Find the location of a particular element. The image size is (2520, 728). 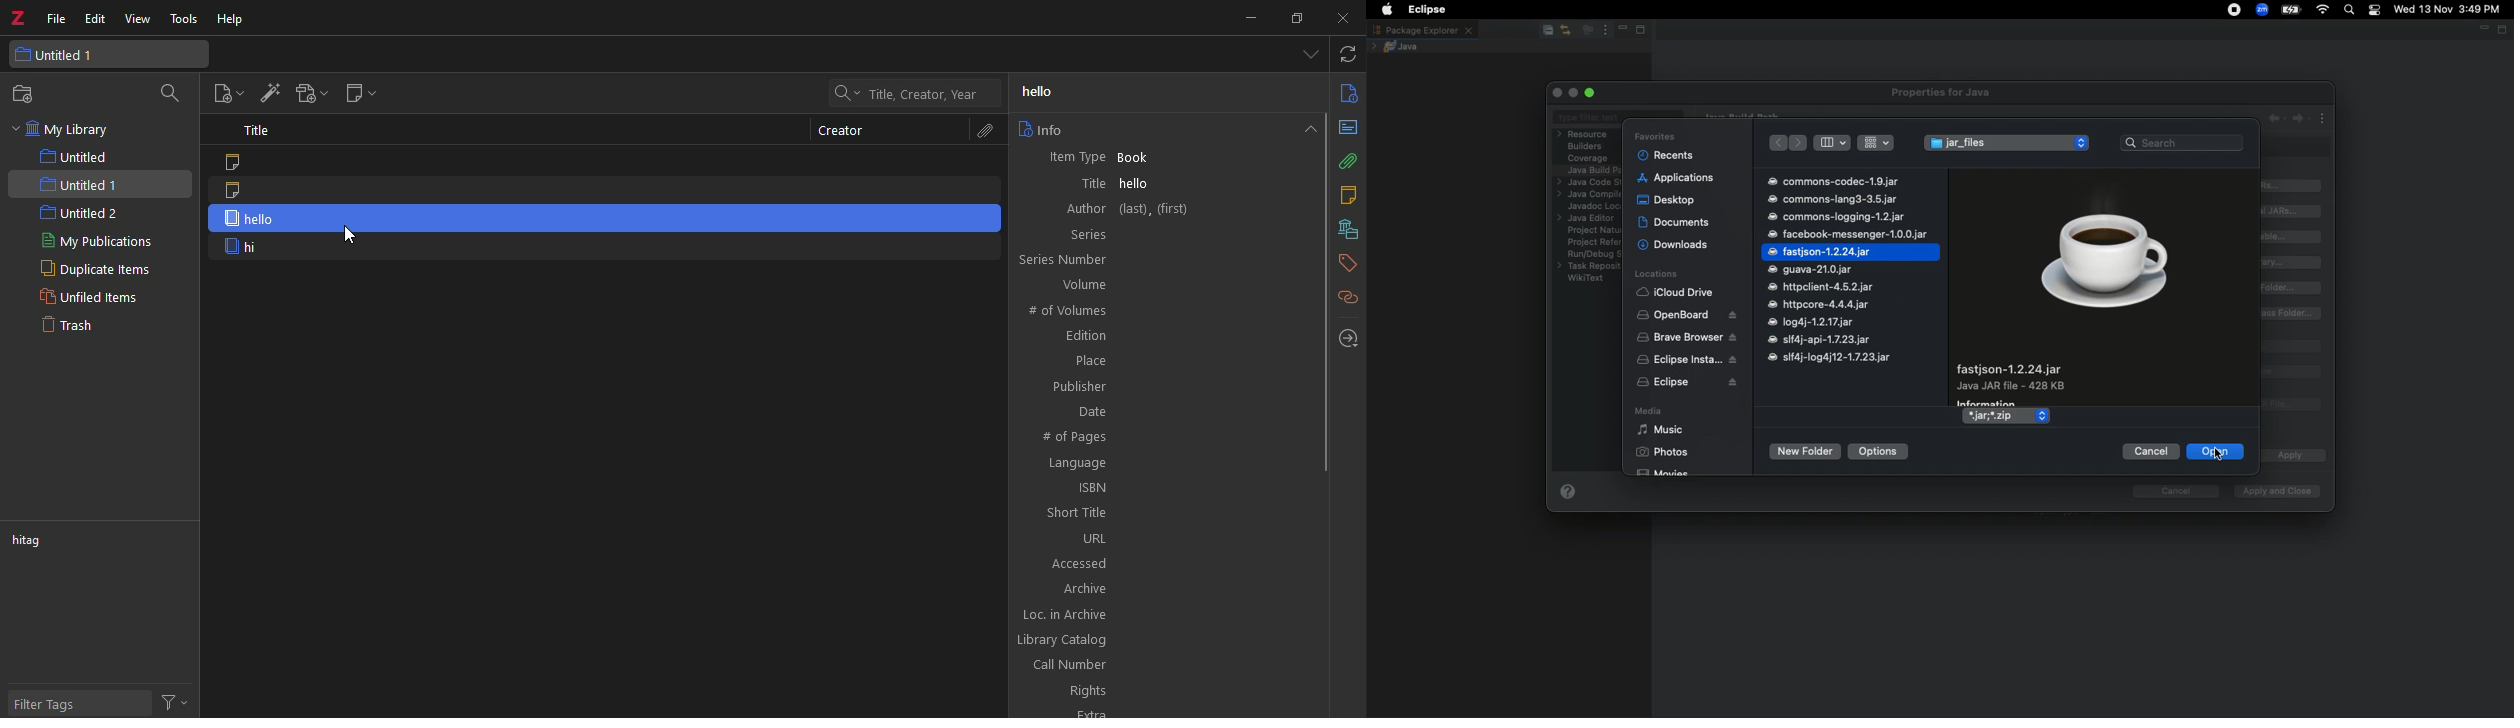

info is located at coordinates (1047, 130).